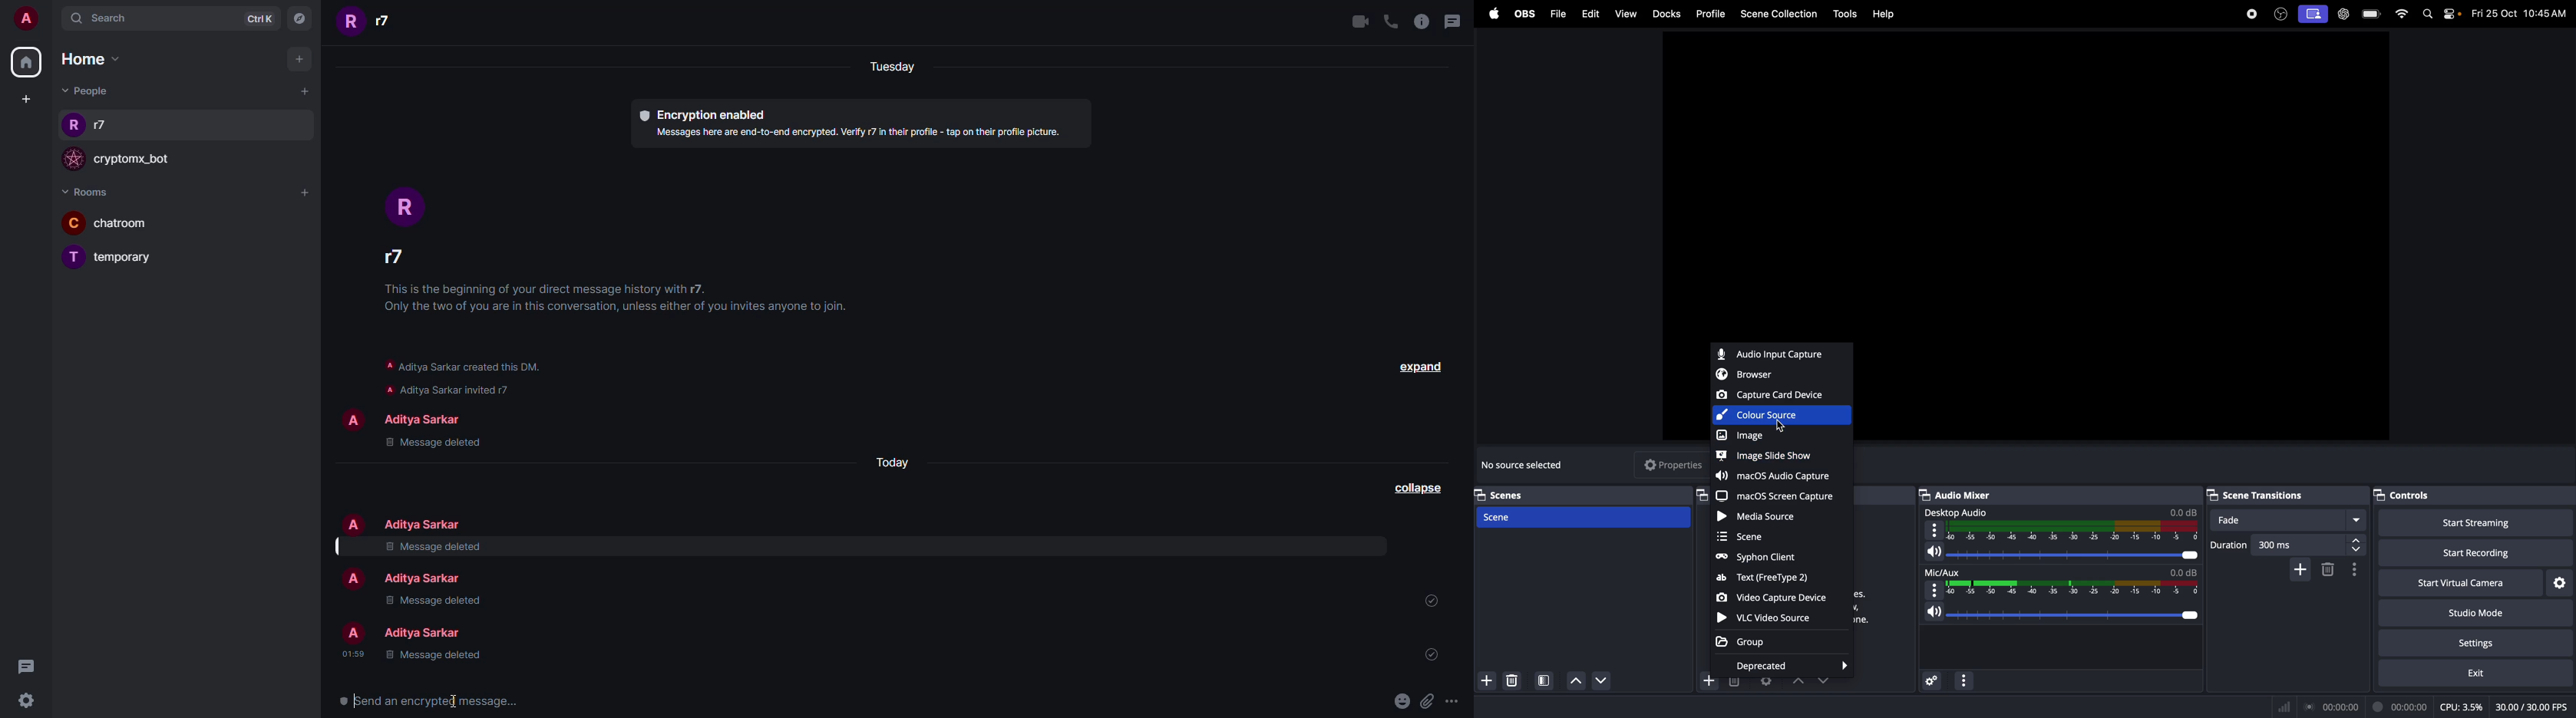 This screenshot has height=728, width=2576. Describe the element at coordinates (2465, 551) in the screenshot. I see `start recording` at that location.